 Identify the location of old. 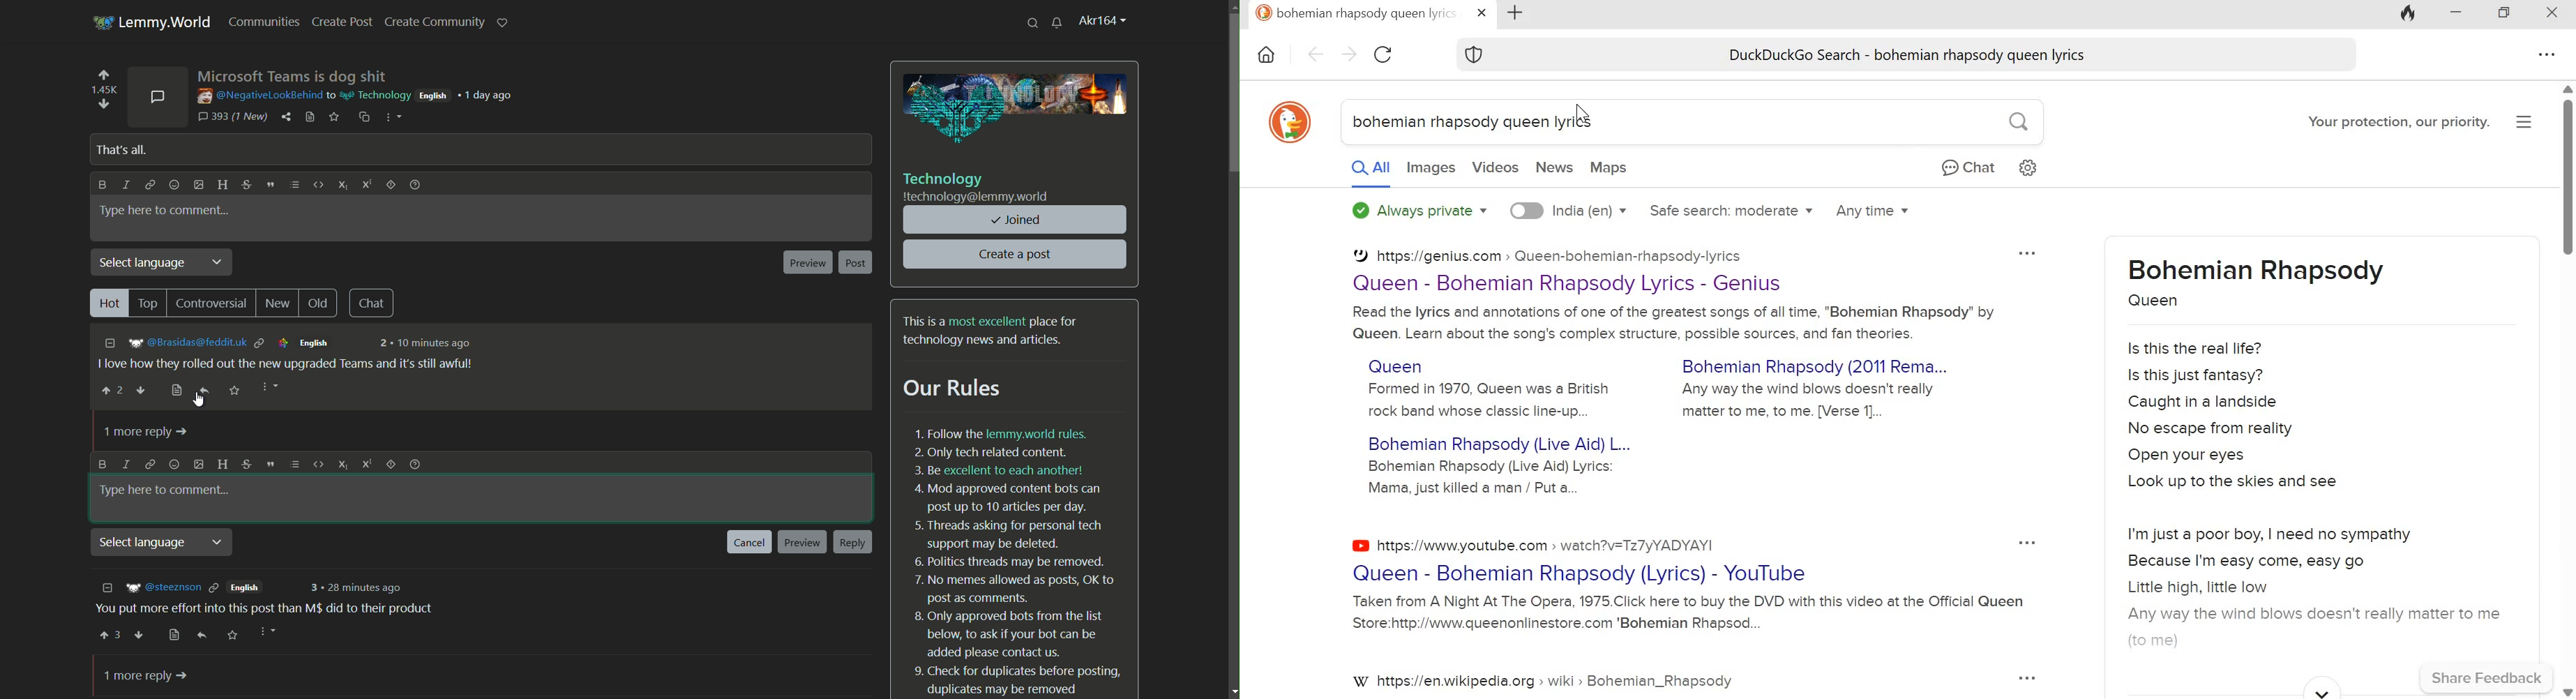
(322, 303).